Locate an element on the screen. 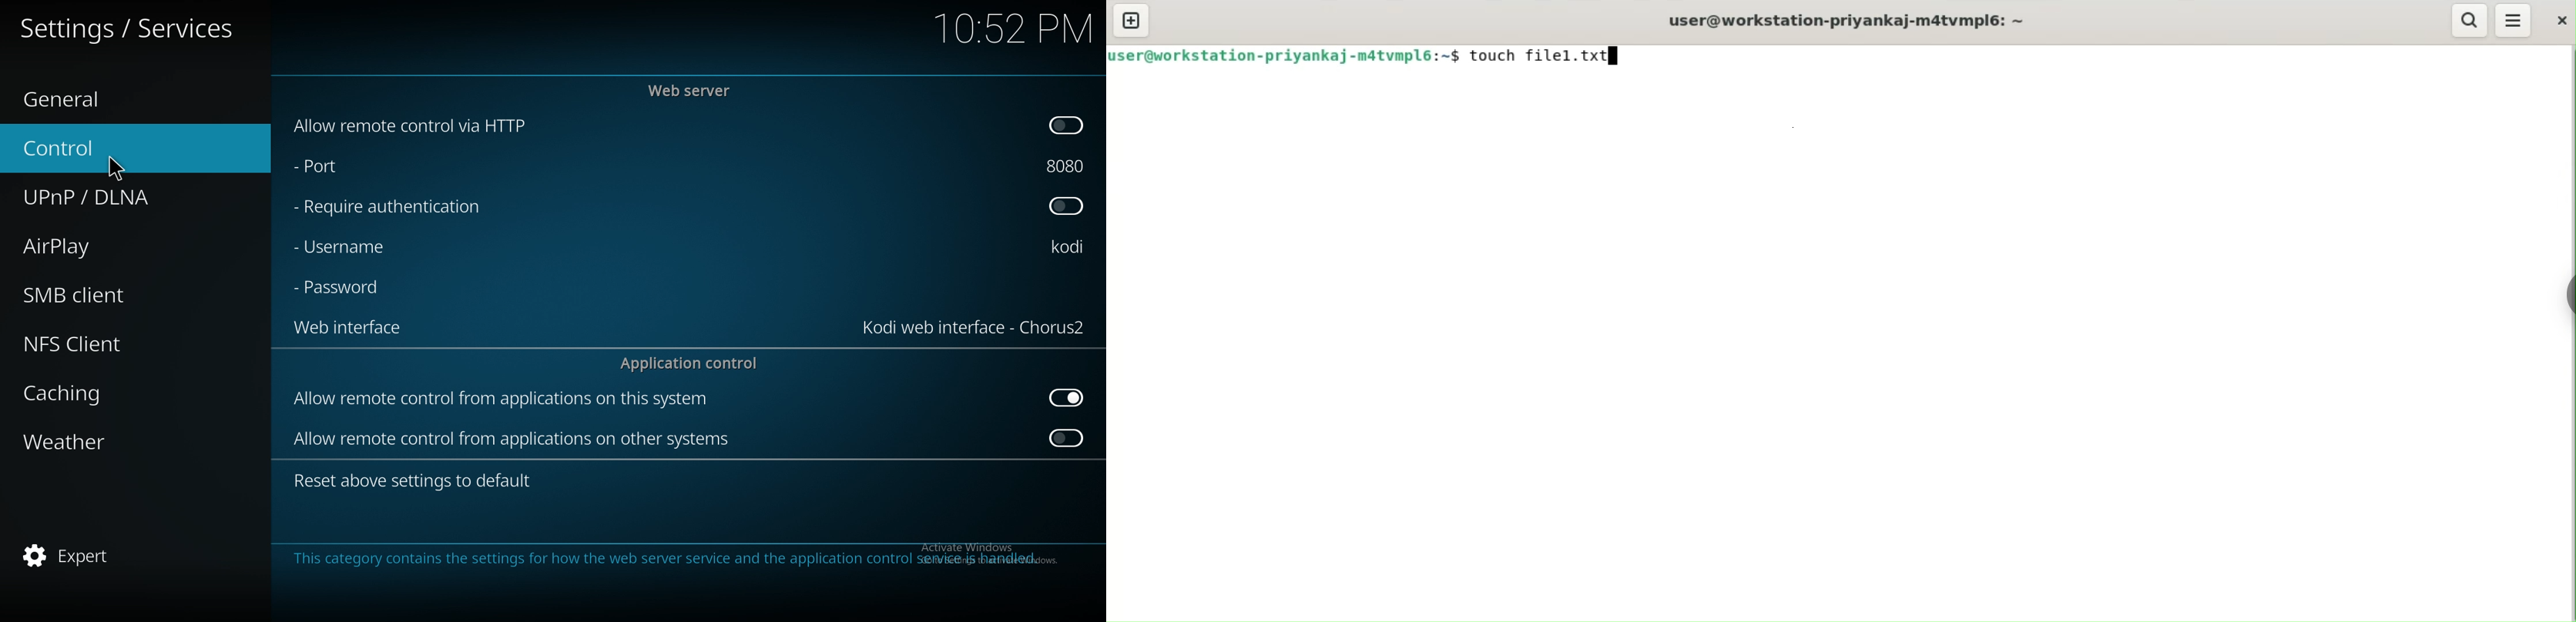 The width and height of the screenshot is (2576, 644). toggle is located at coordinates (1069, 437).